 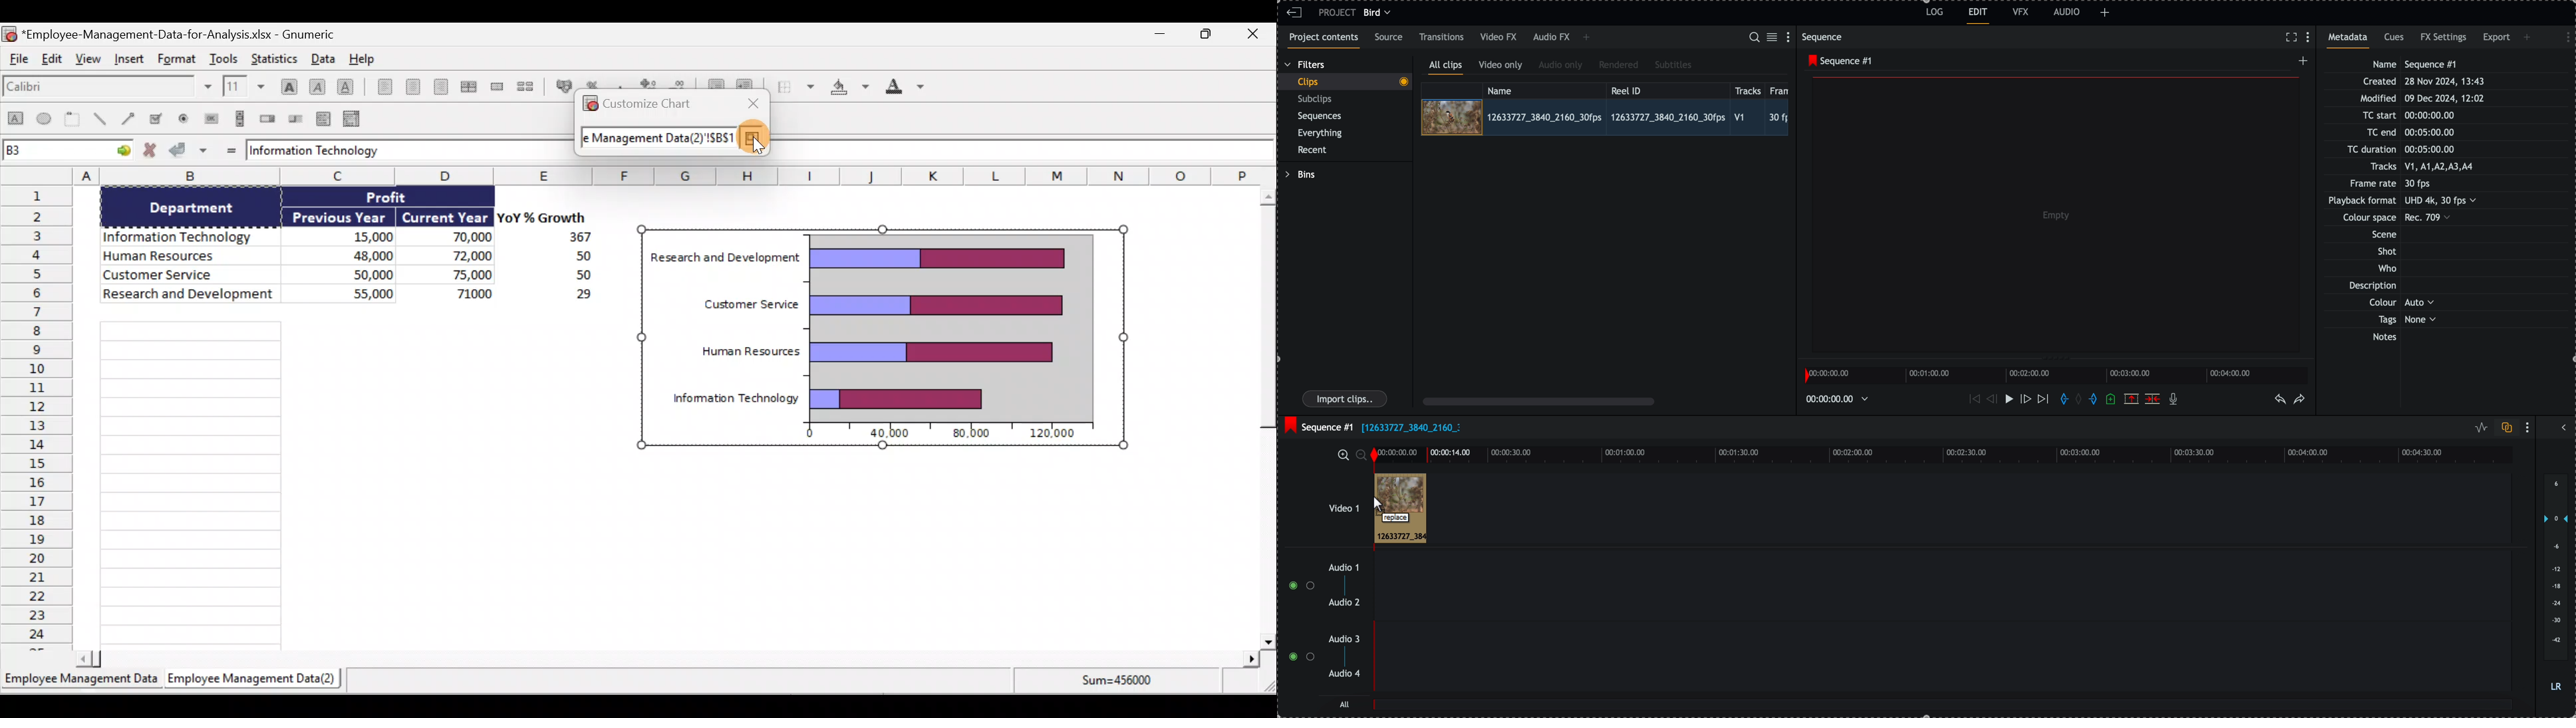 I want to click on Create a rectangle object, so click(x=15, y=122).